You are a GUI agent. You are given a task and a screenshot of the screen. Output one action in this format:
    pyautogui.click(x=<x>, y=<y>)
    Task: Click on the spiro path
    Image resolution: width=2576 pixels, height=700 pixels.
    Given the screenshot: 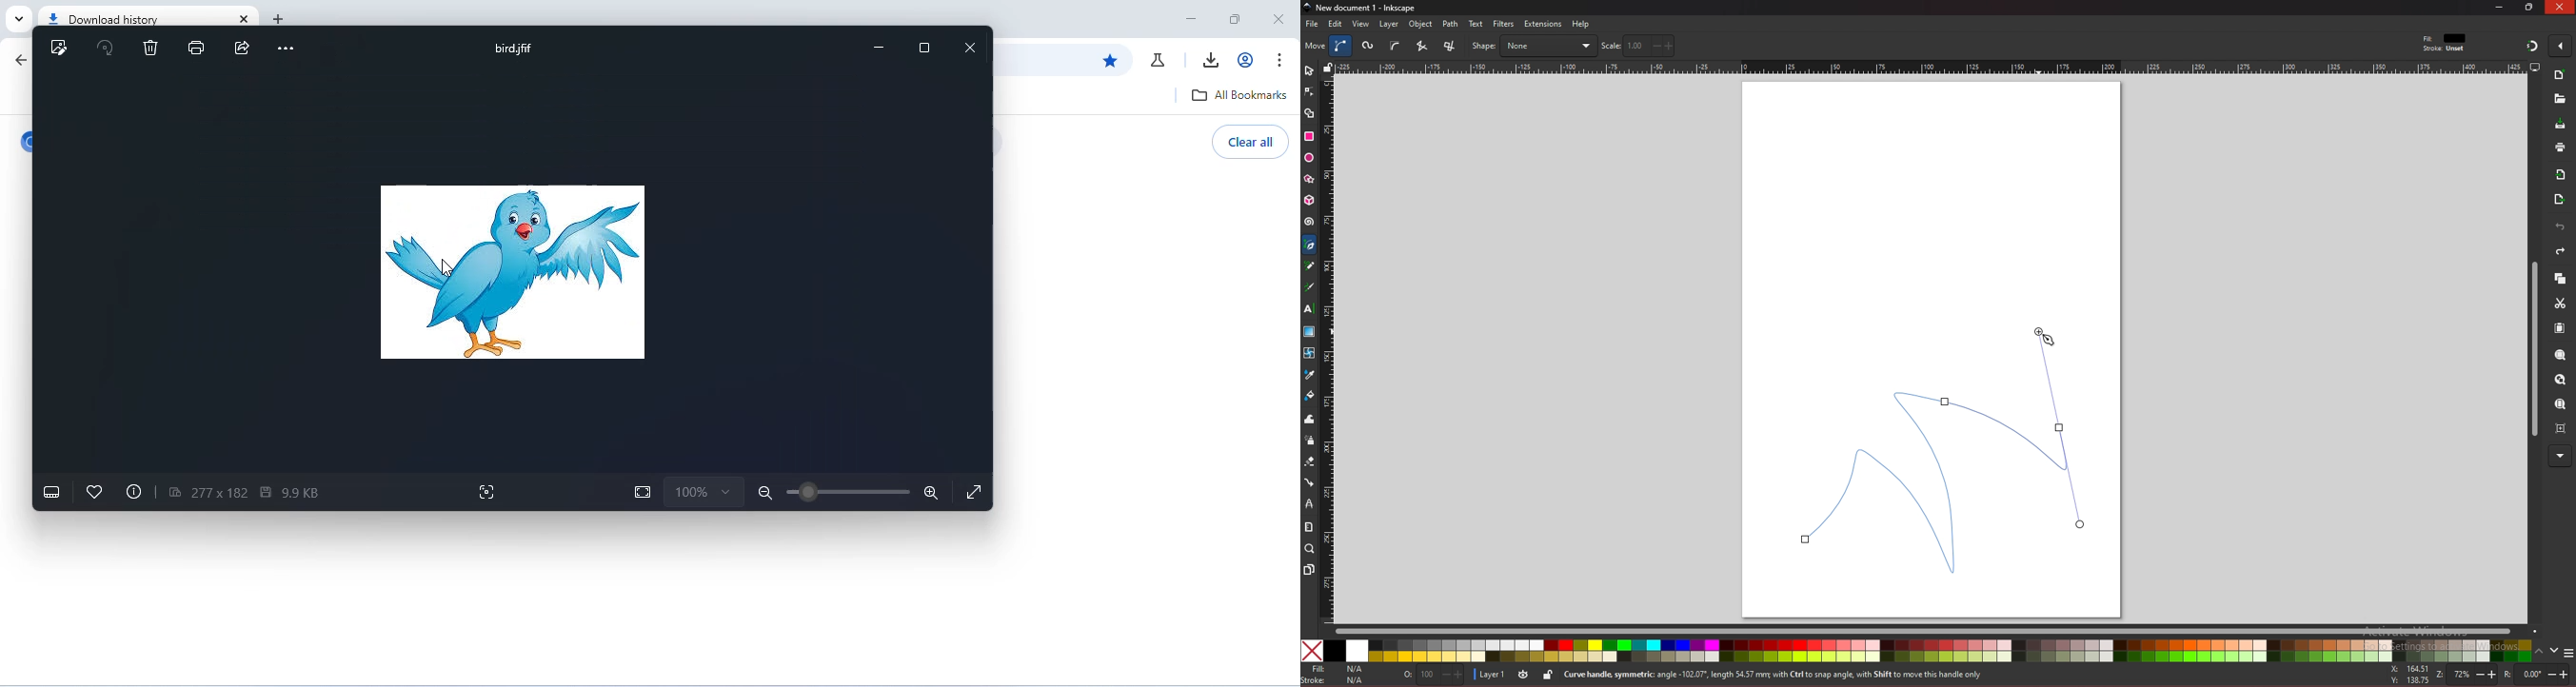 What is the action you would take?
    pyautogui.click(x=1369, y=47)
    